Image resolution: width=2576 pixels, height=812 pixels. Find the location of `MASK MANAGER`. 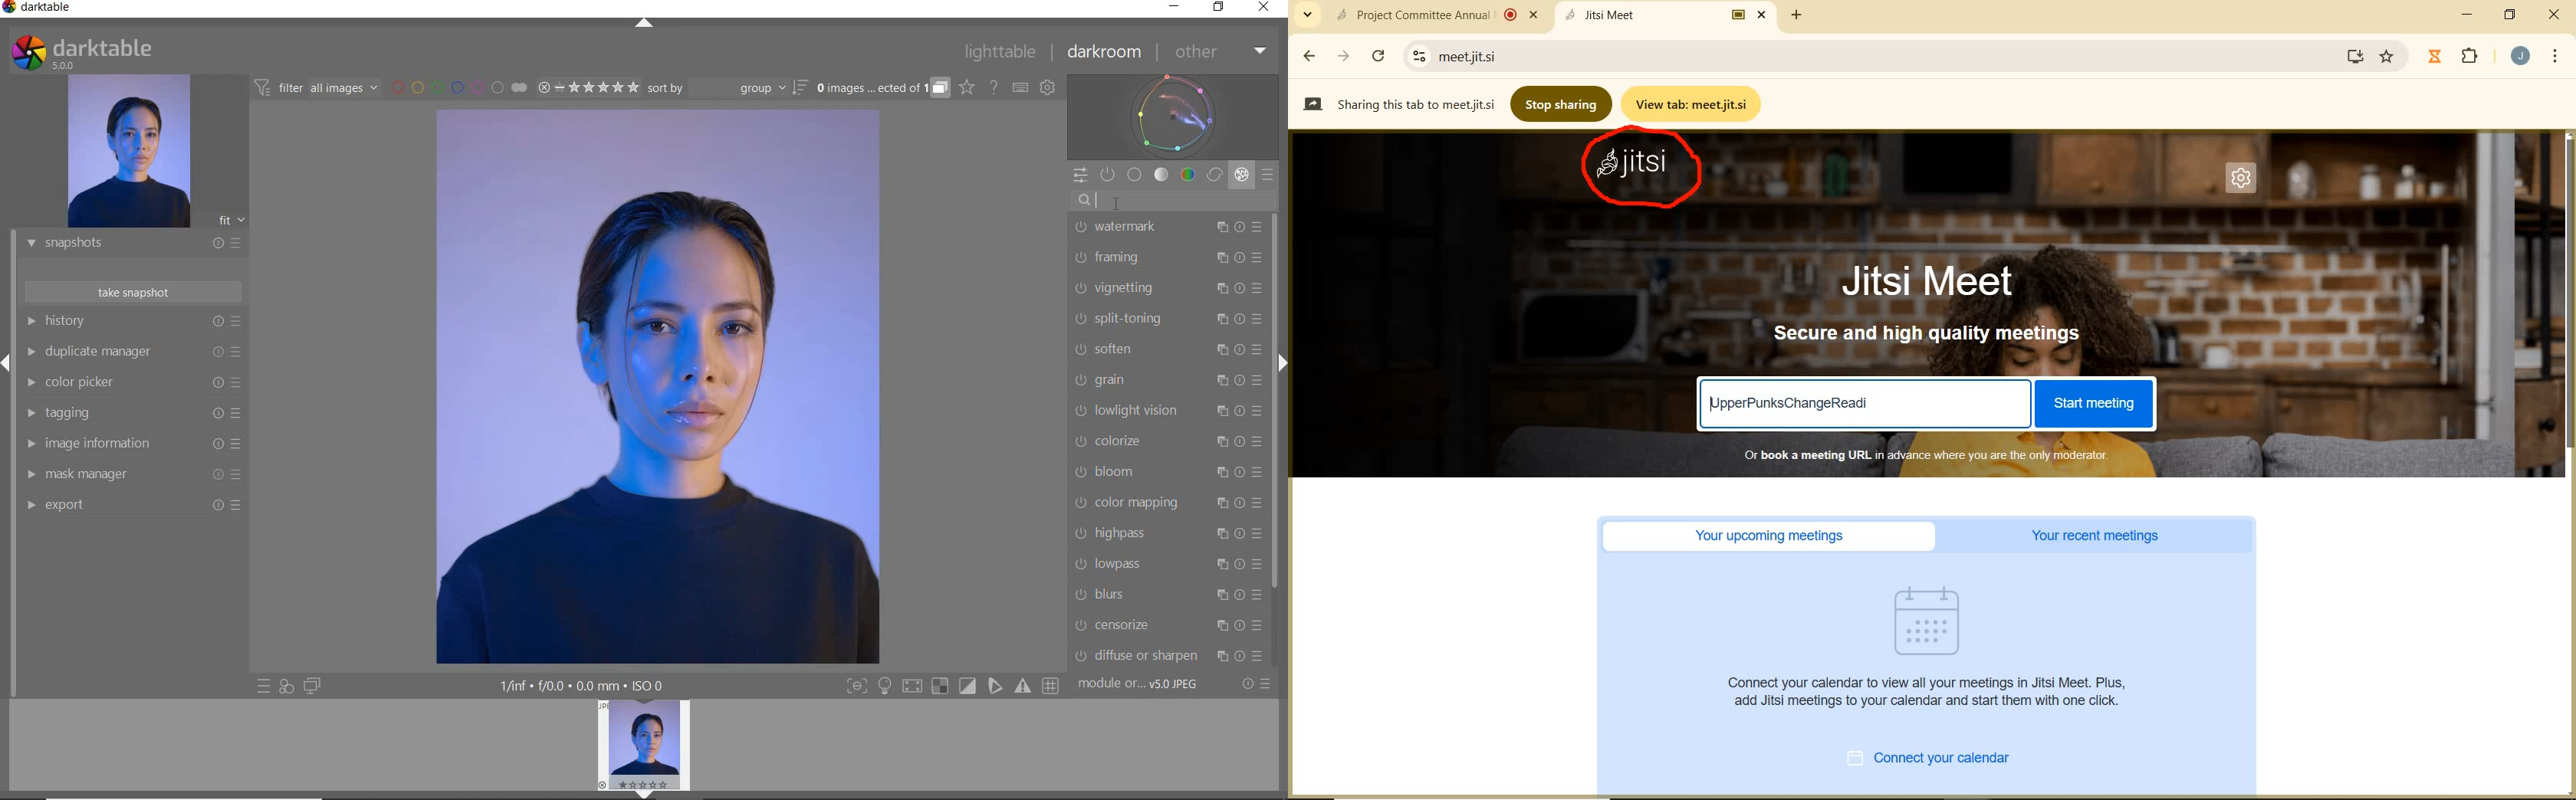

MASK MANAGER is located at coordinates (127, 474).